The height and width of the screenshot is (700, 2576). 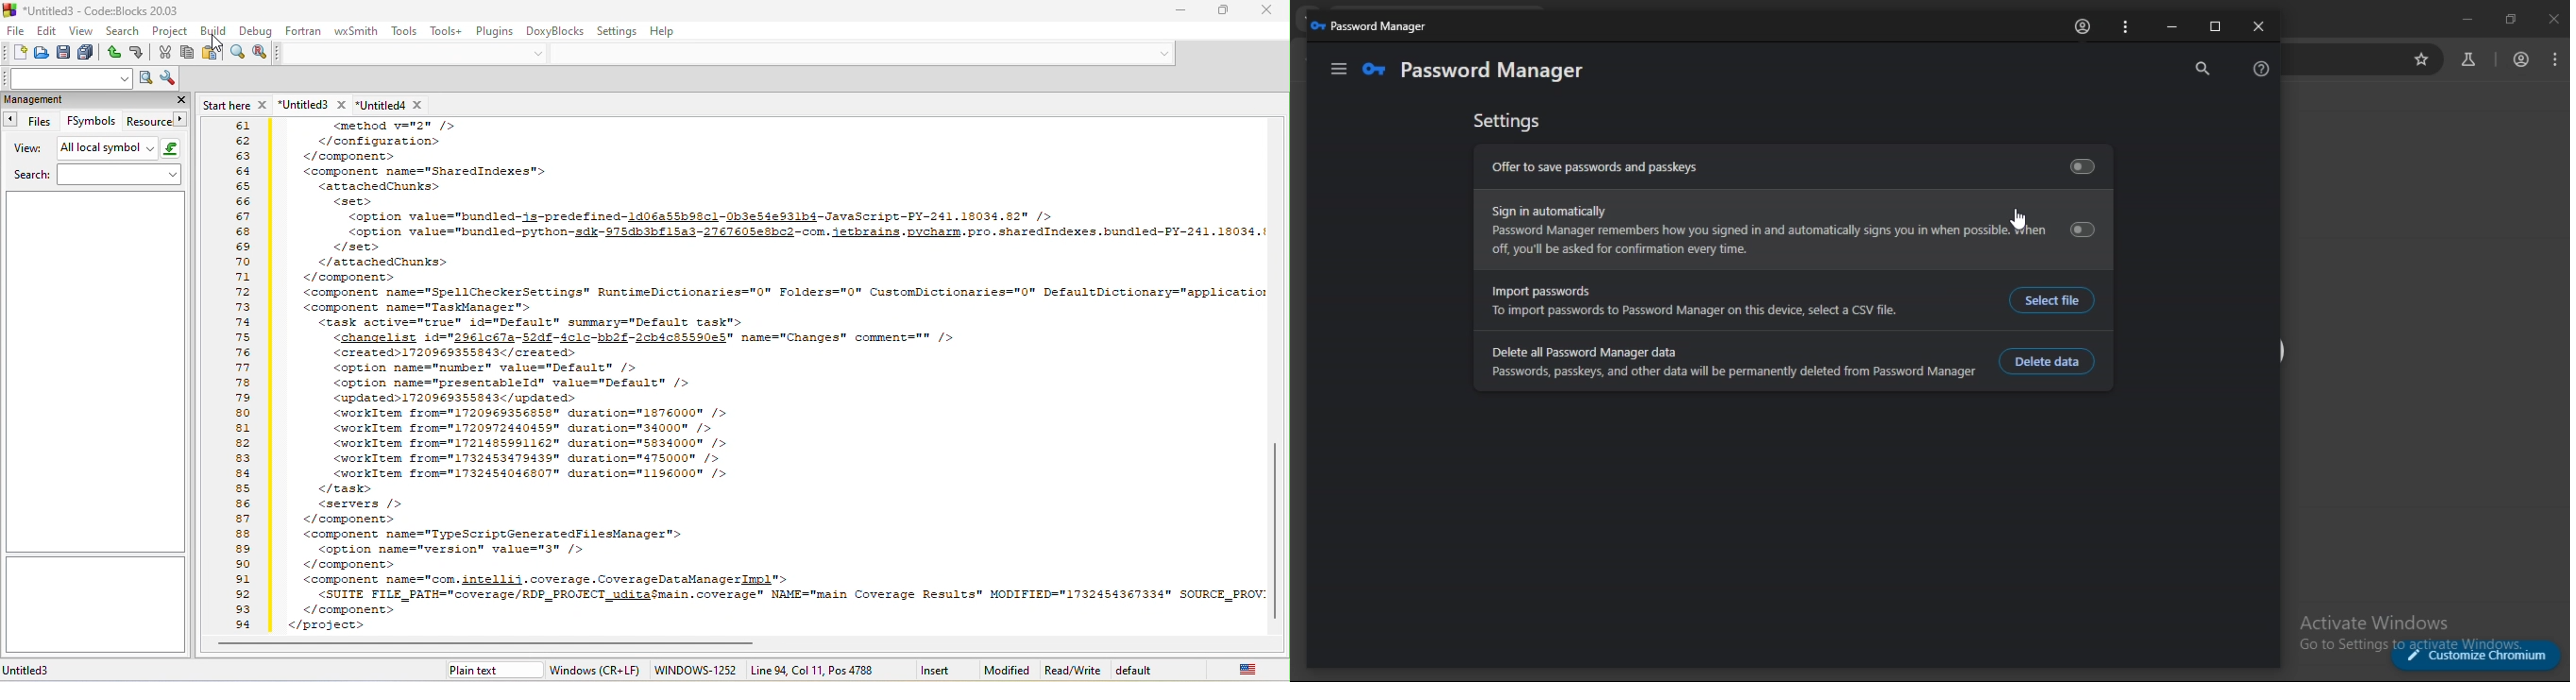 I want to click on new, so click(x=15, y=52).